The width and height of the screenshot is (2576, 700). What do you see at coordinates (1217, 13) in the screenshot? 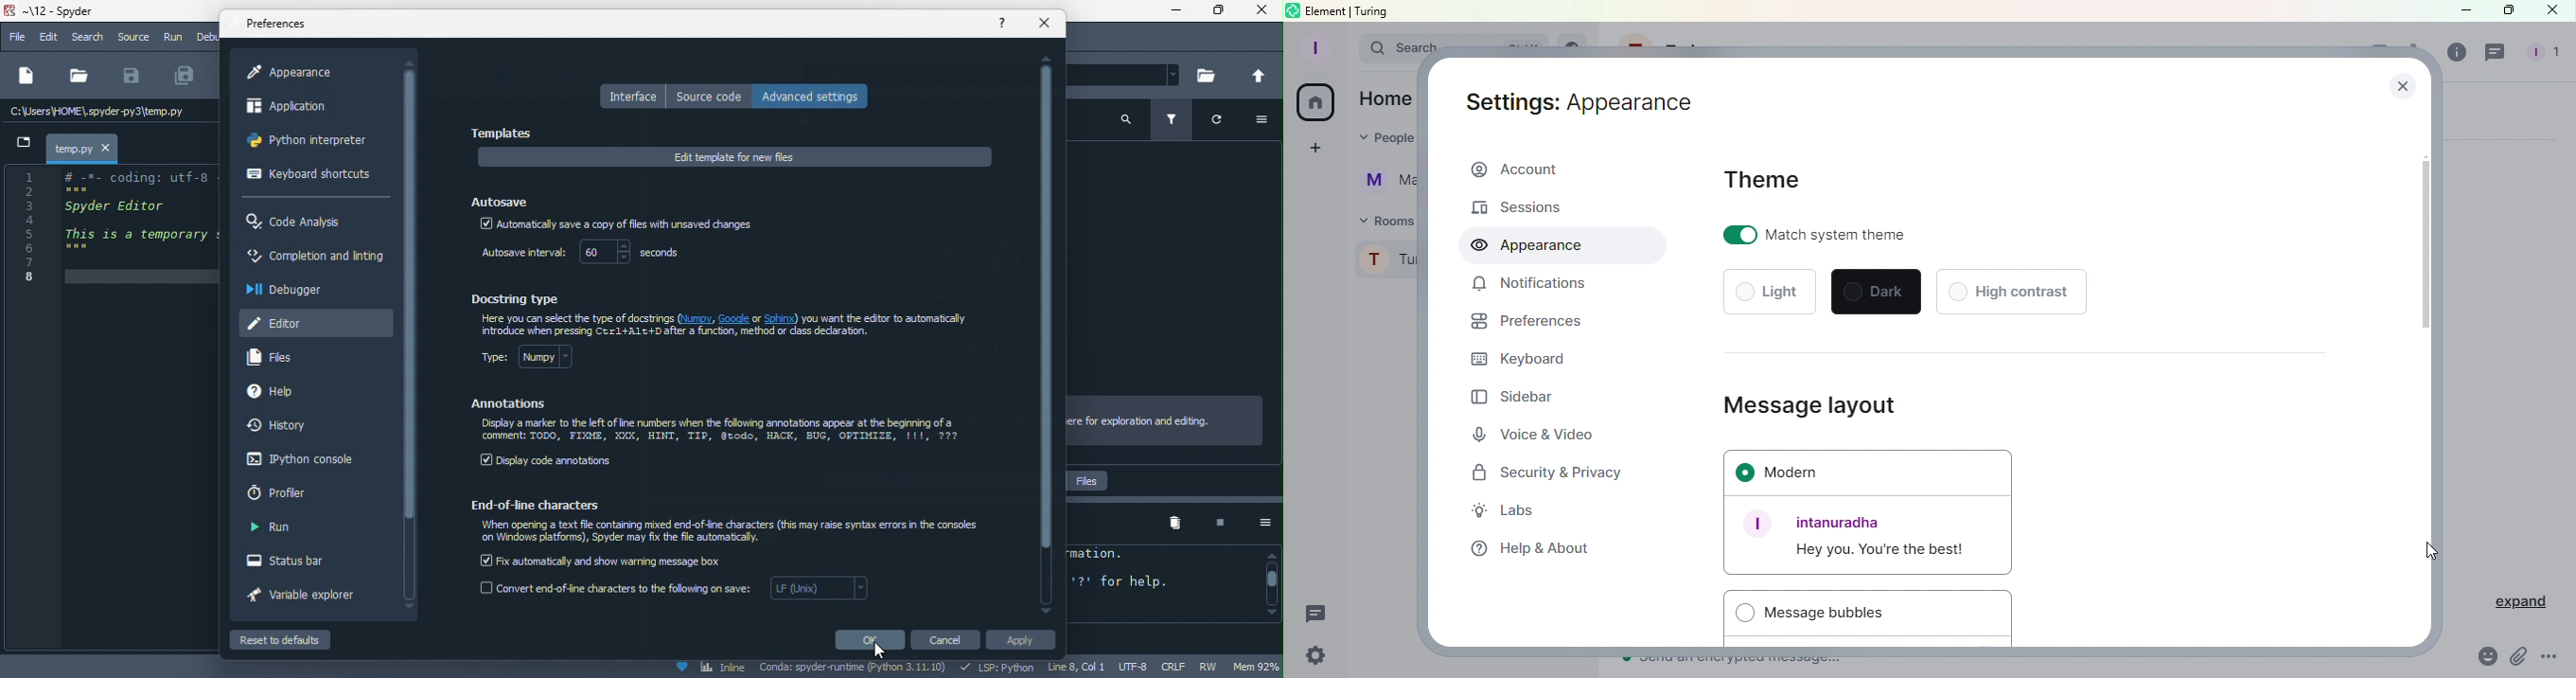
I see `maximize` at bounding box center [1217, 13].